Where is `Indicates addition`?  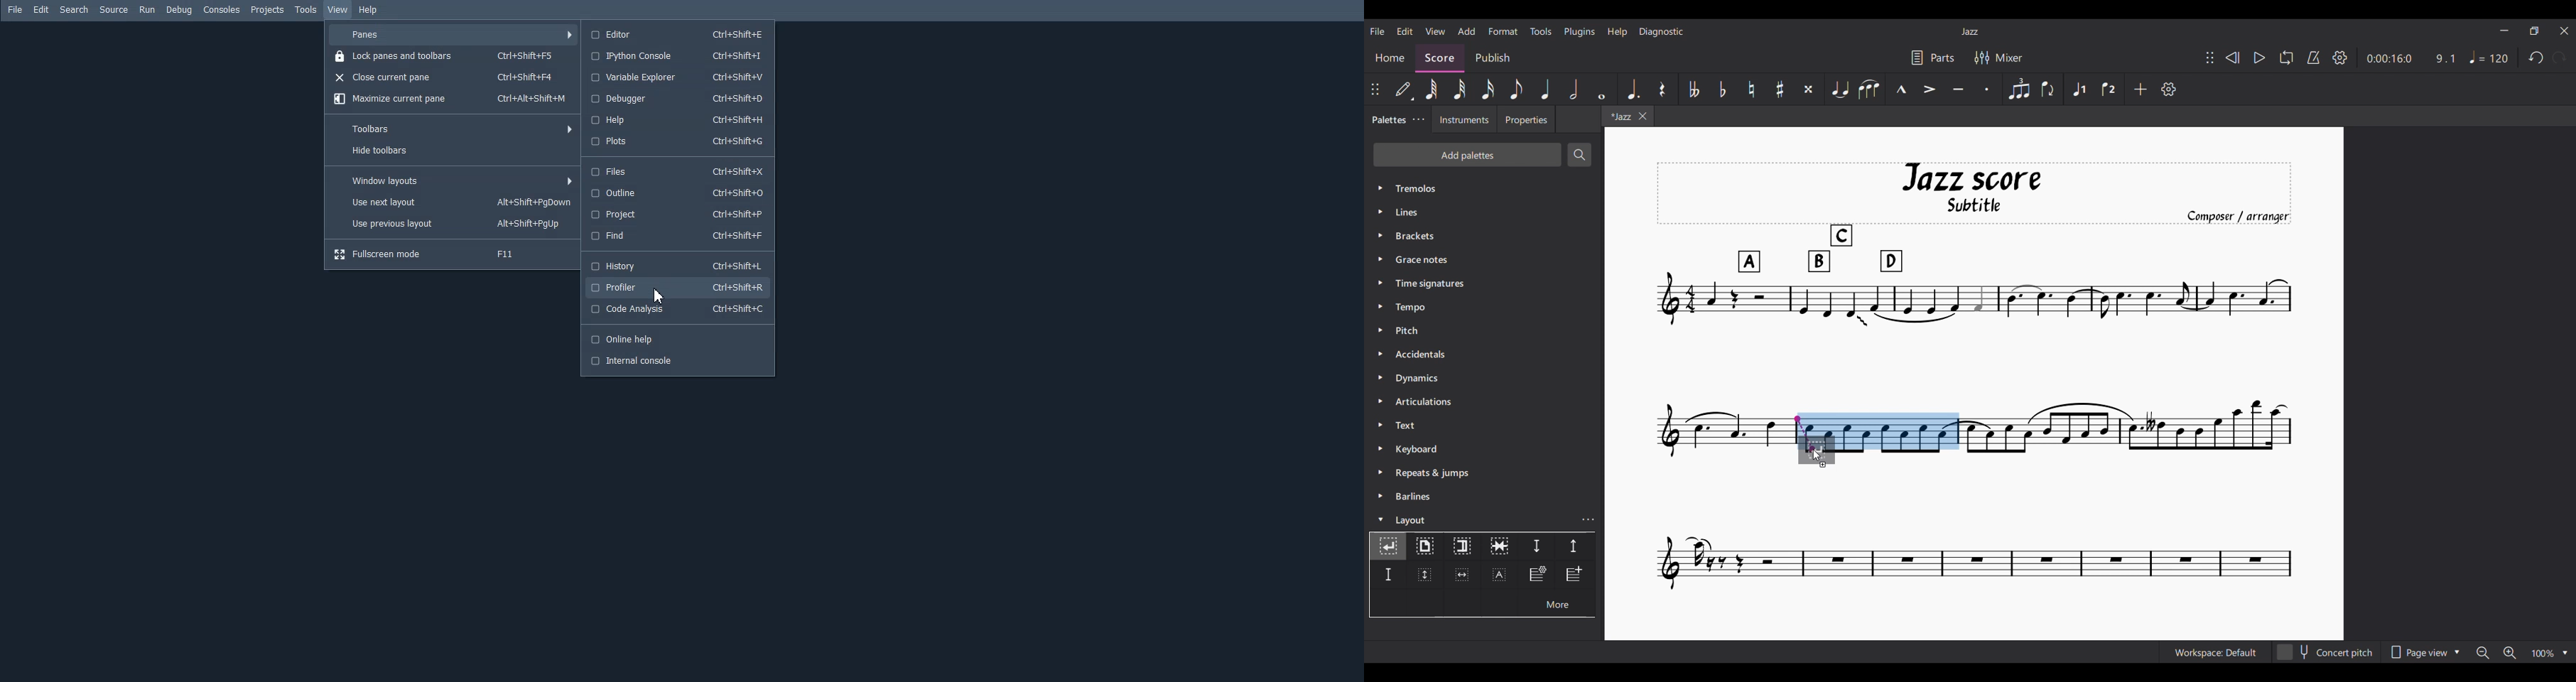 Indicates addition is located at coordinates (1823, 464).